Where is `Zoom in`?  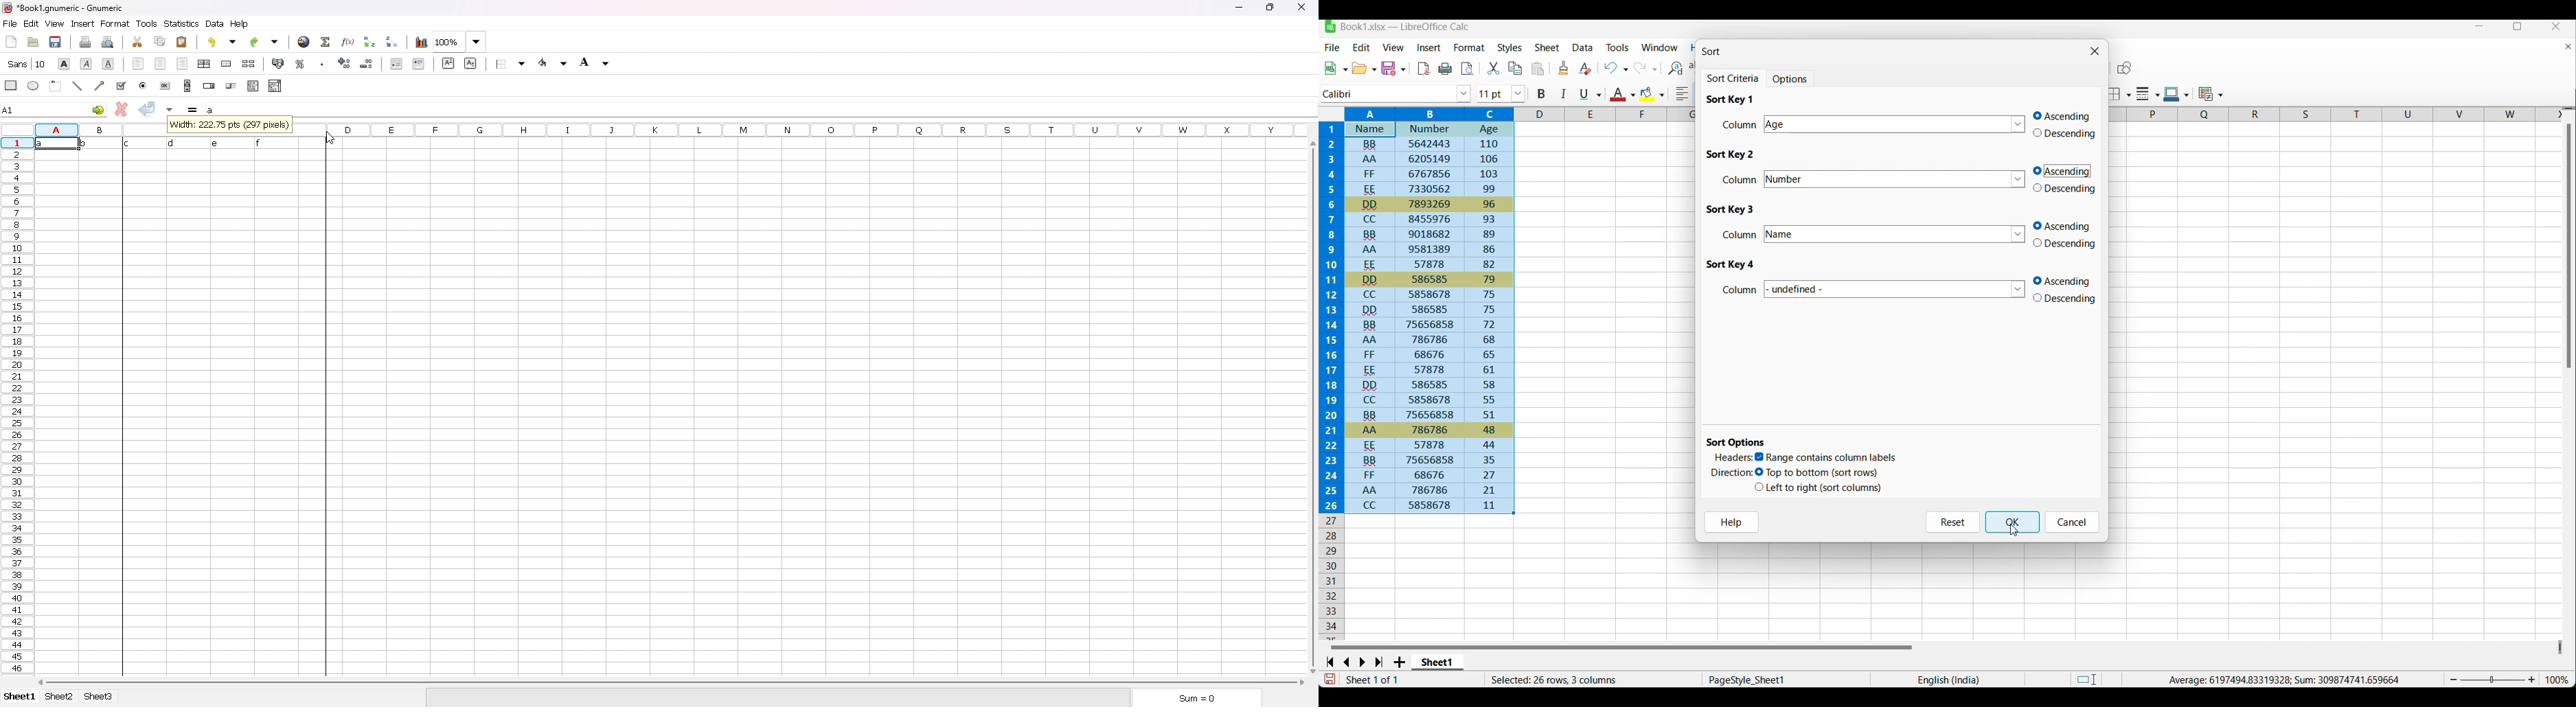
Zoom in is located at coordinates (2532, 680).